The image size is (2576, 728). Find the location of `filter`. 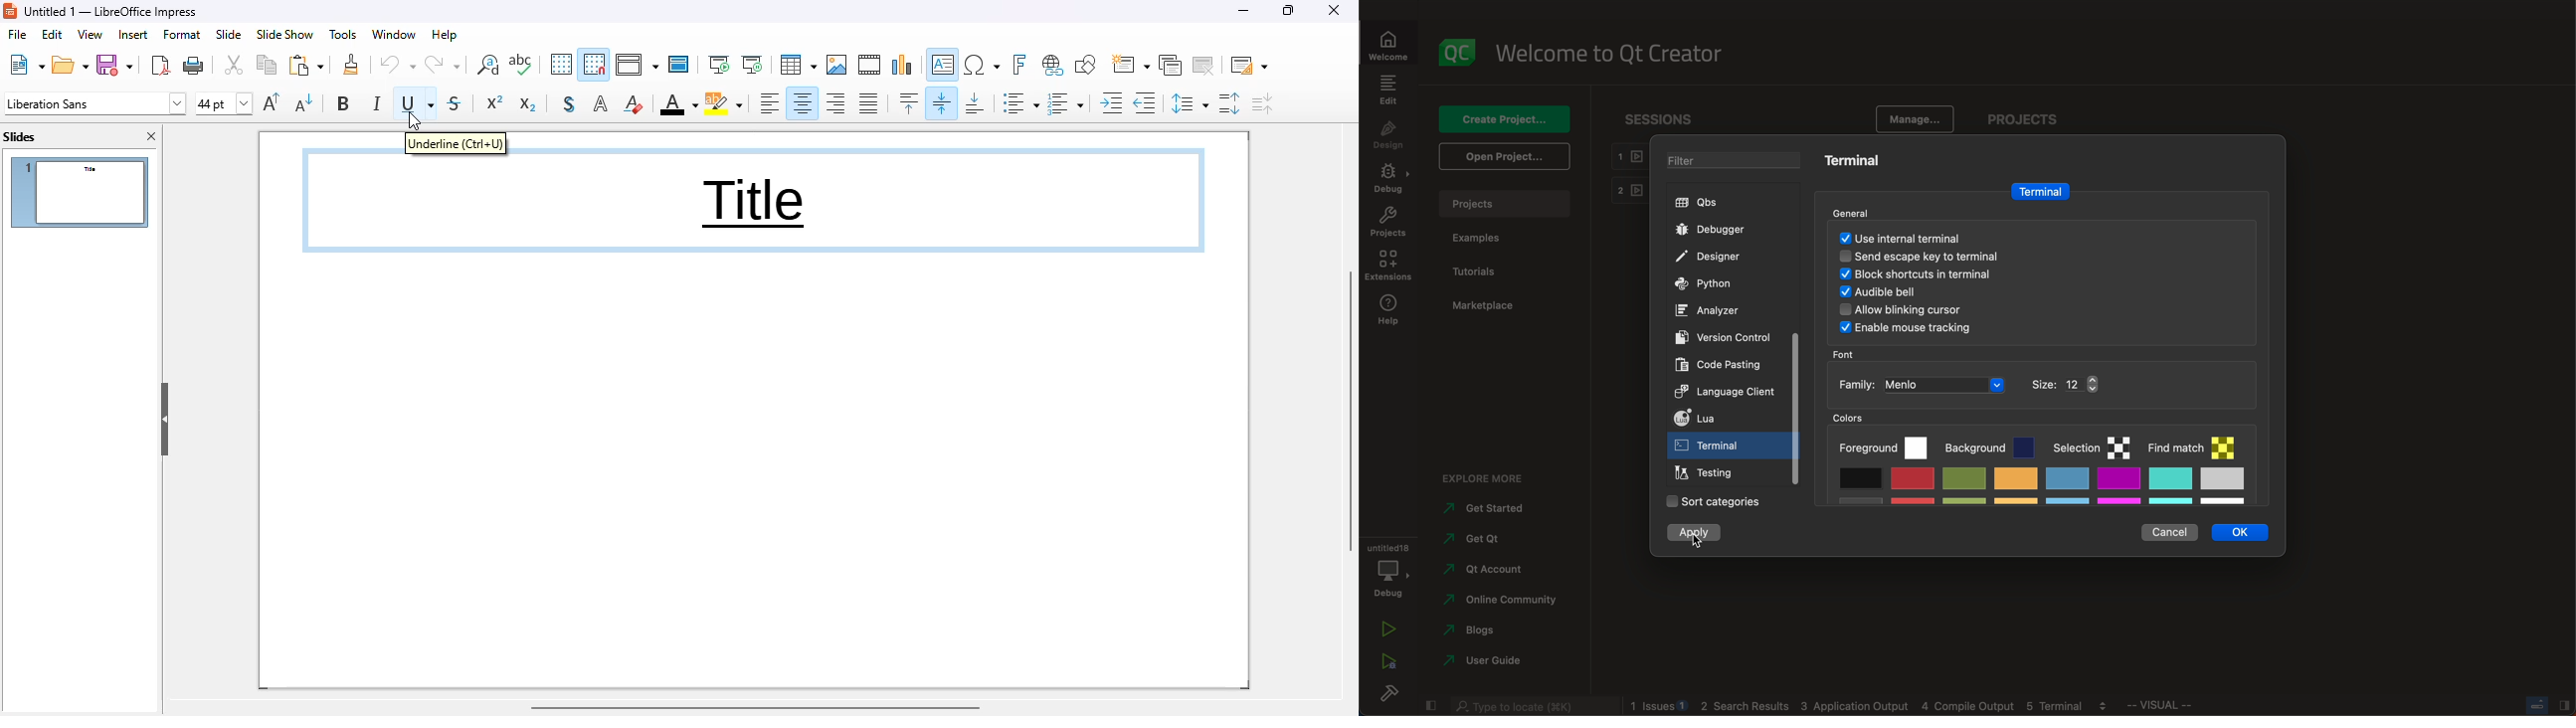

filter is located at coordinates (1724, 158).